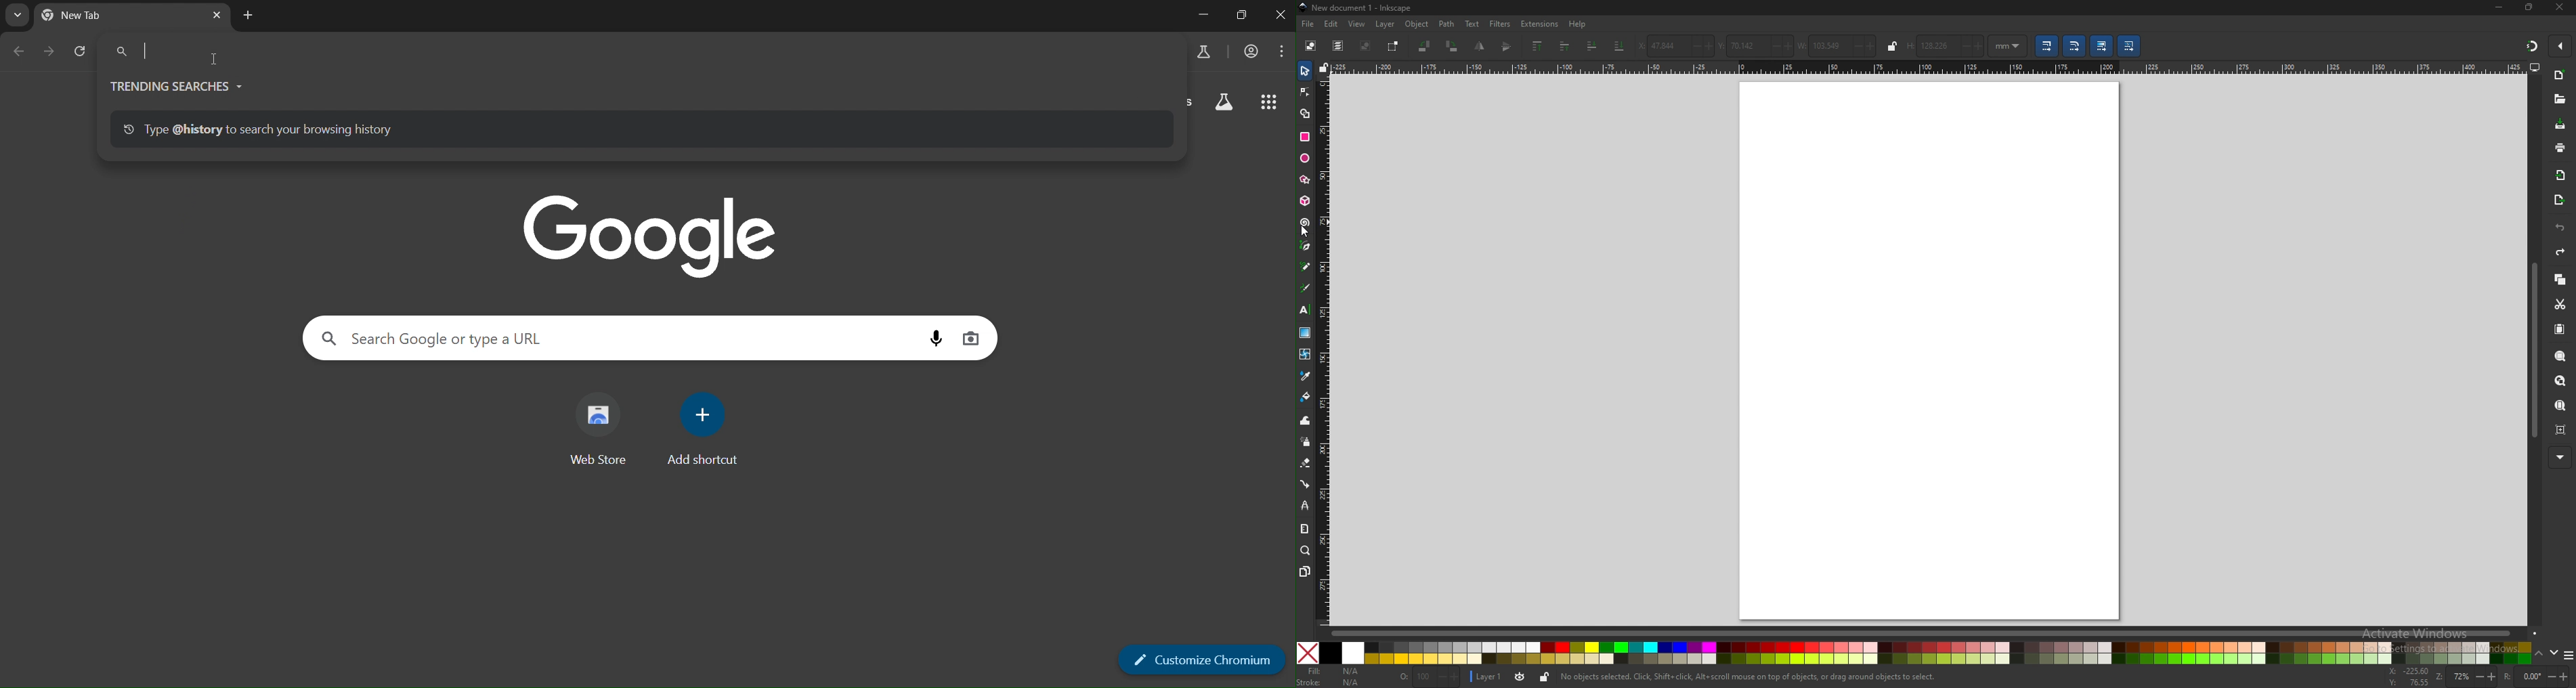 The width and height of the screenshot is (2576, 700). What do you see at coordinates (1305, 571) in the screenshot?
I see `pages` at bounding box center [1305, 571].